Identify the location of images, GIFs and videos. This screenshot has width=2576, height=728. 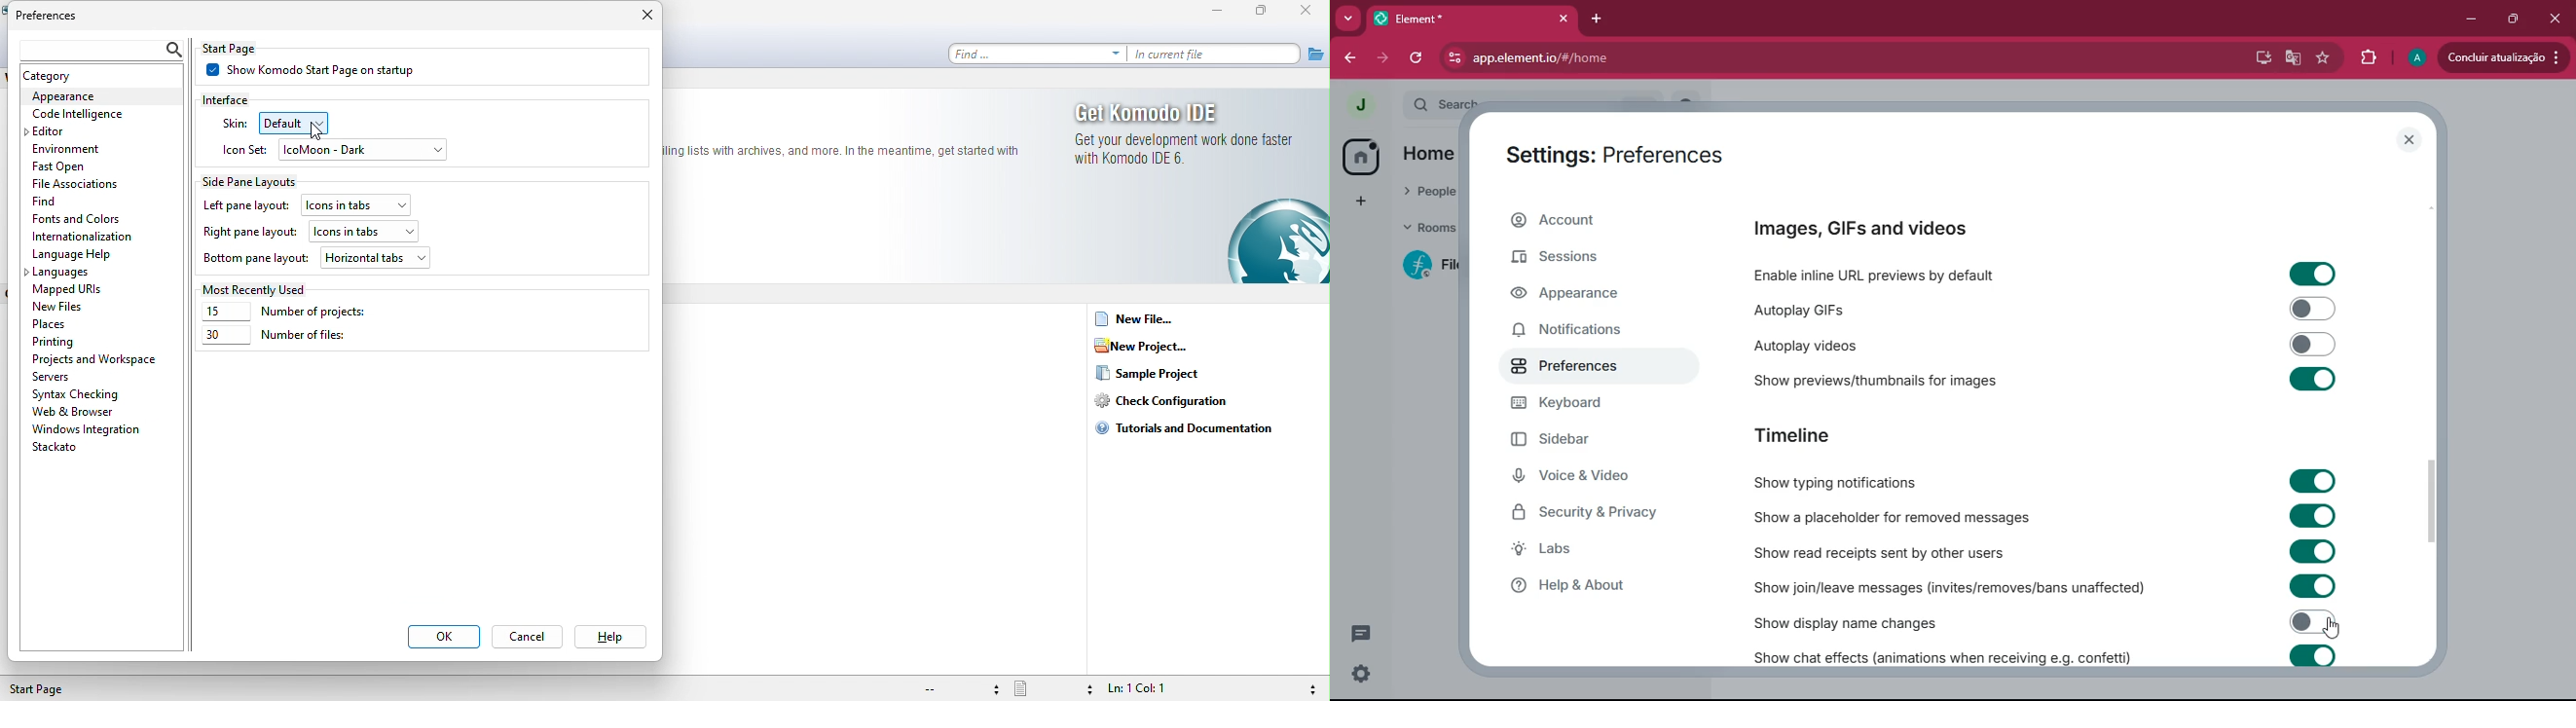
(1869, 228).